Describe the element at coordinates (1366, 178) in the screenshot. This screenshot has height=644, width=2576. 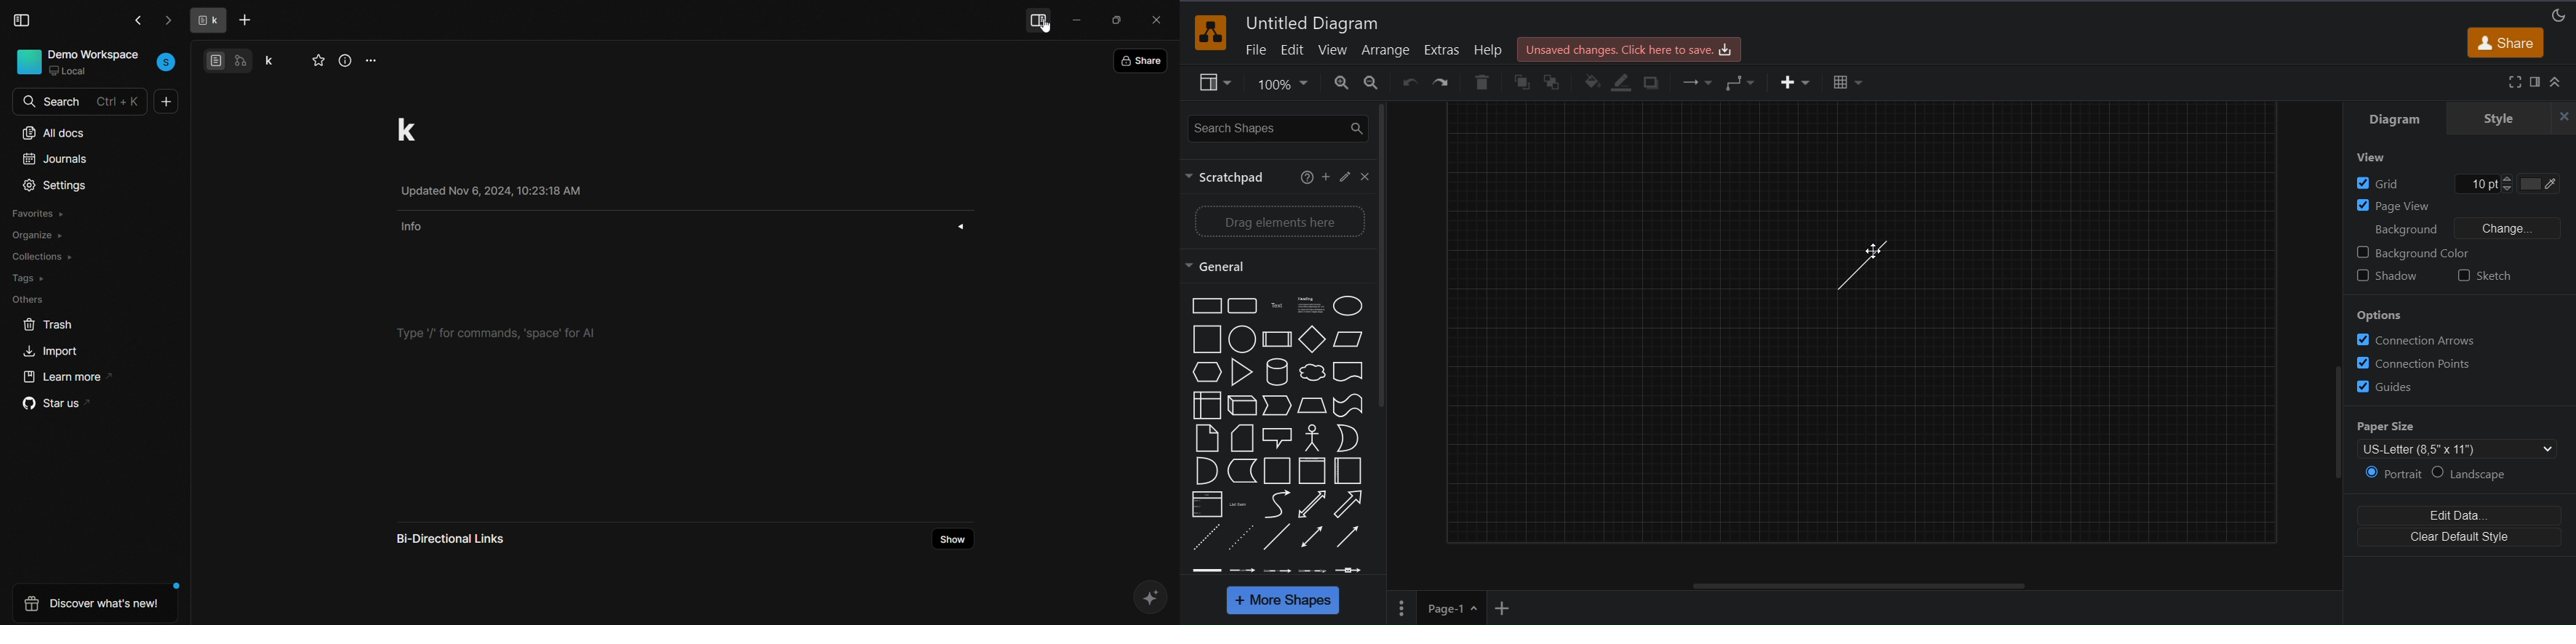
I see `close` at that location.